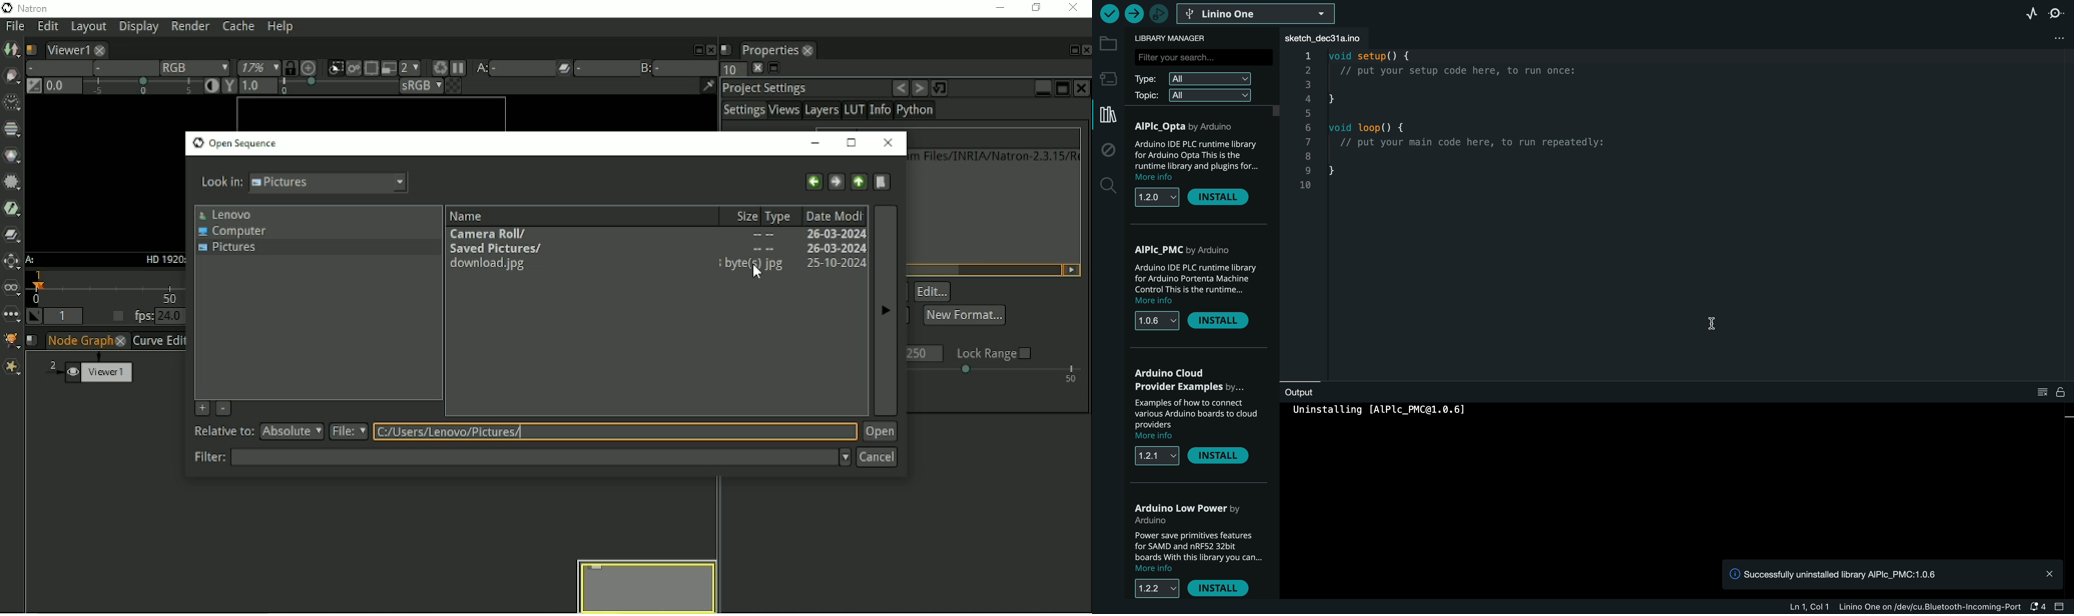  Describe the element at coordinates (900, 88) in the screenshot. I see `Undo` at that location.